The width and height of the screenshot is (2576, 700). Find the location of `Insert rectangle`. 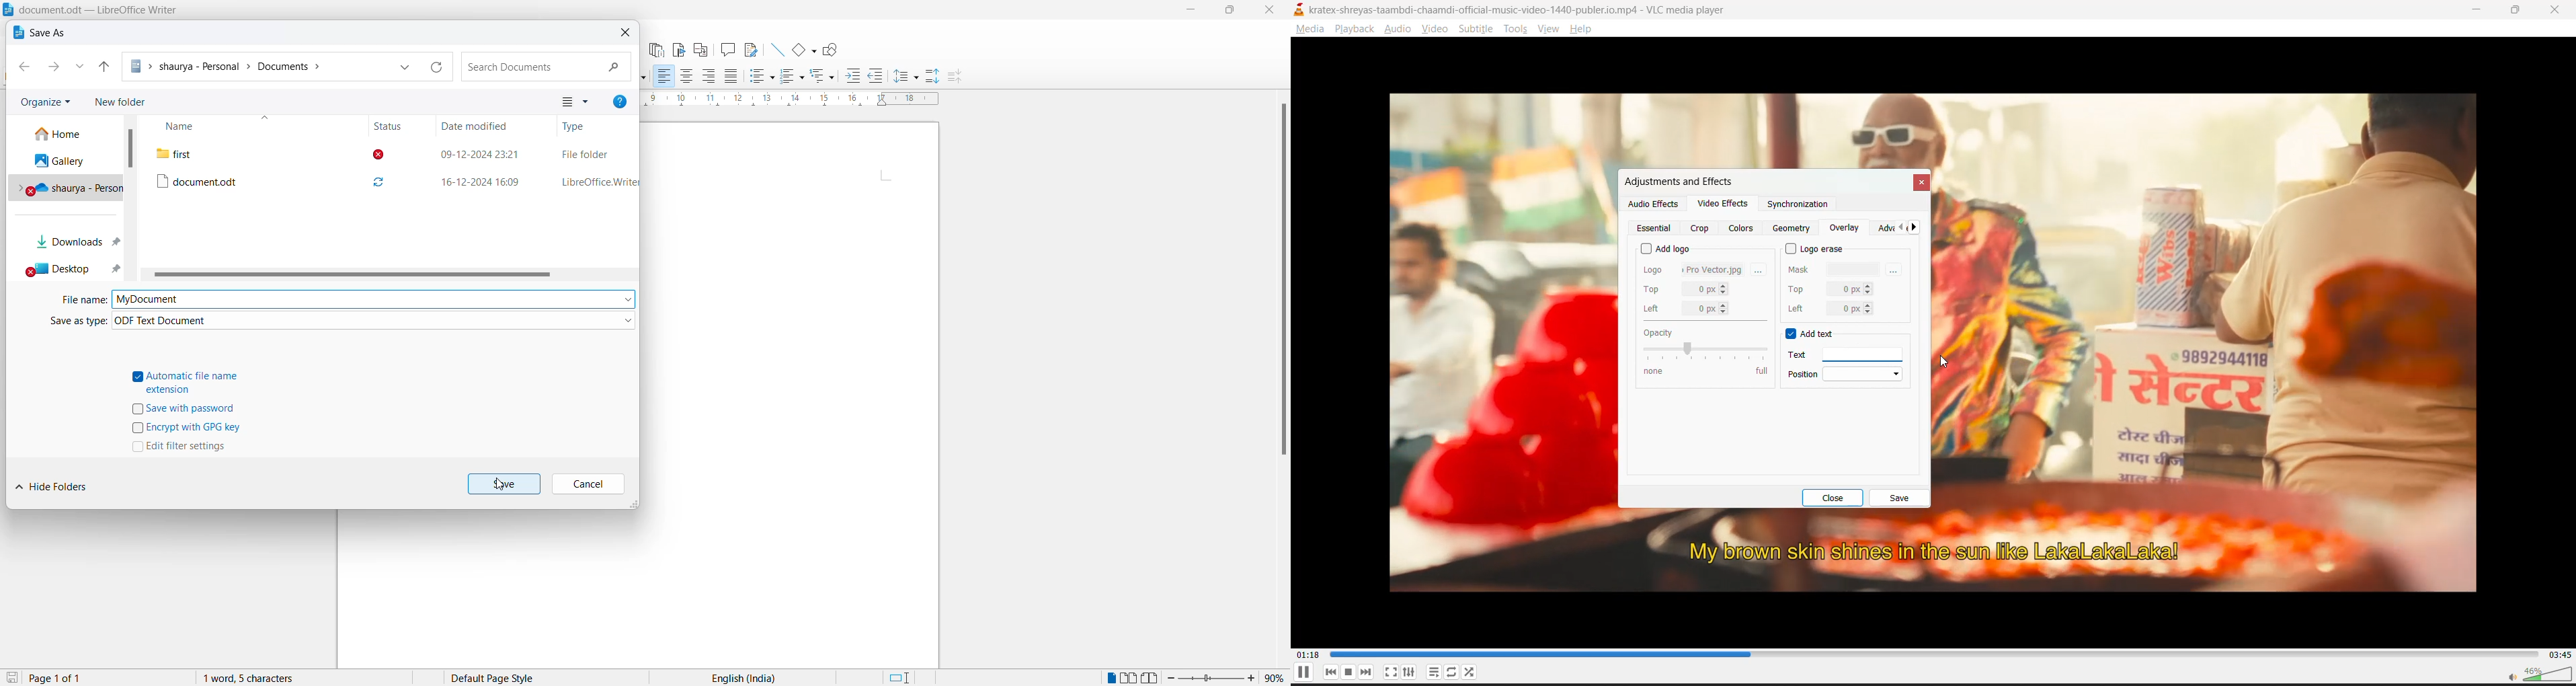

Insert rectangle is located at coordinates (804, 51).